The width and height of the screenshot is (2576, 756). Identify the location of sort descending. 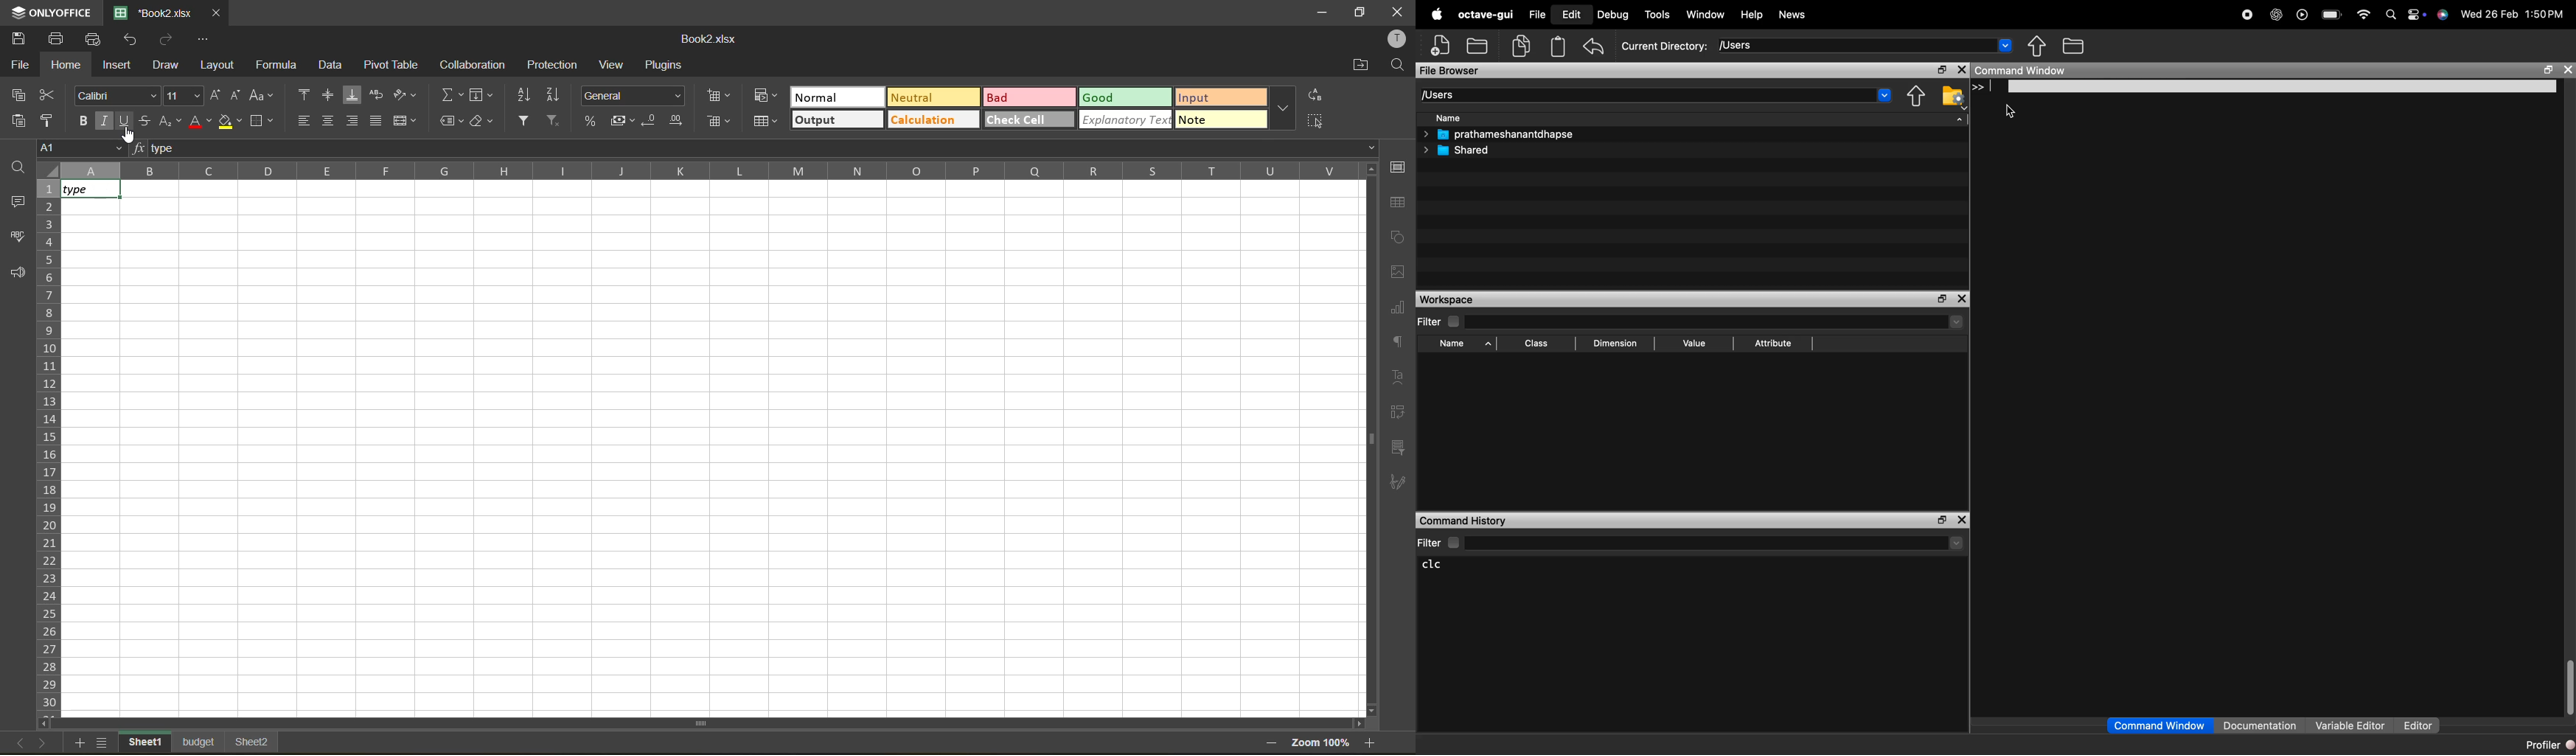
(554, 94).